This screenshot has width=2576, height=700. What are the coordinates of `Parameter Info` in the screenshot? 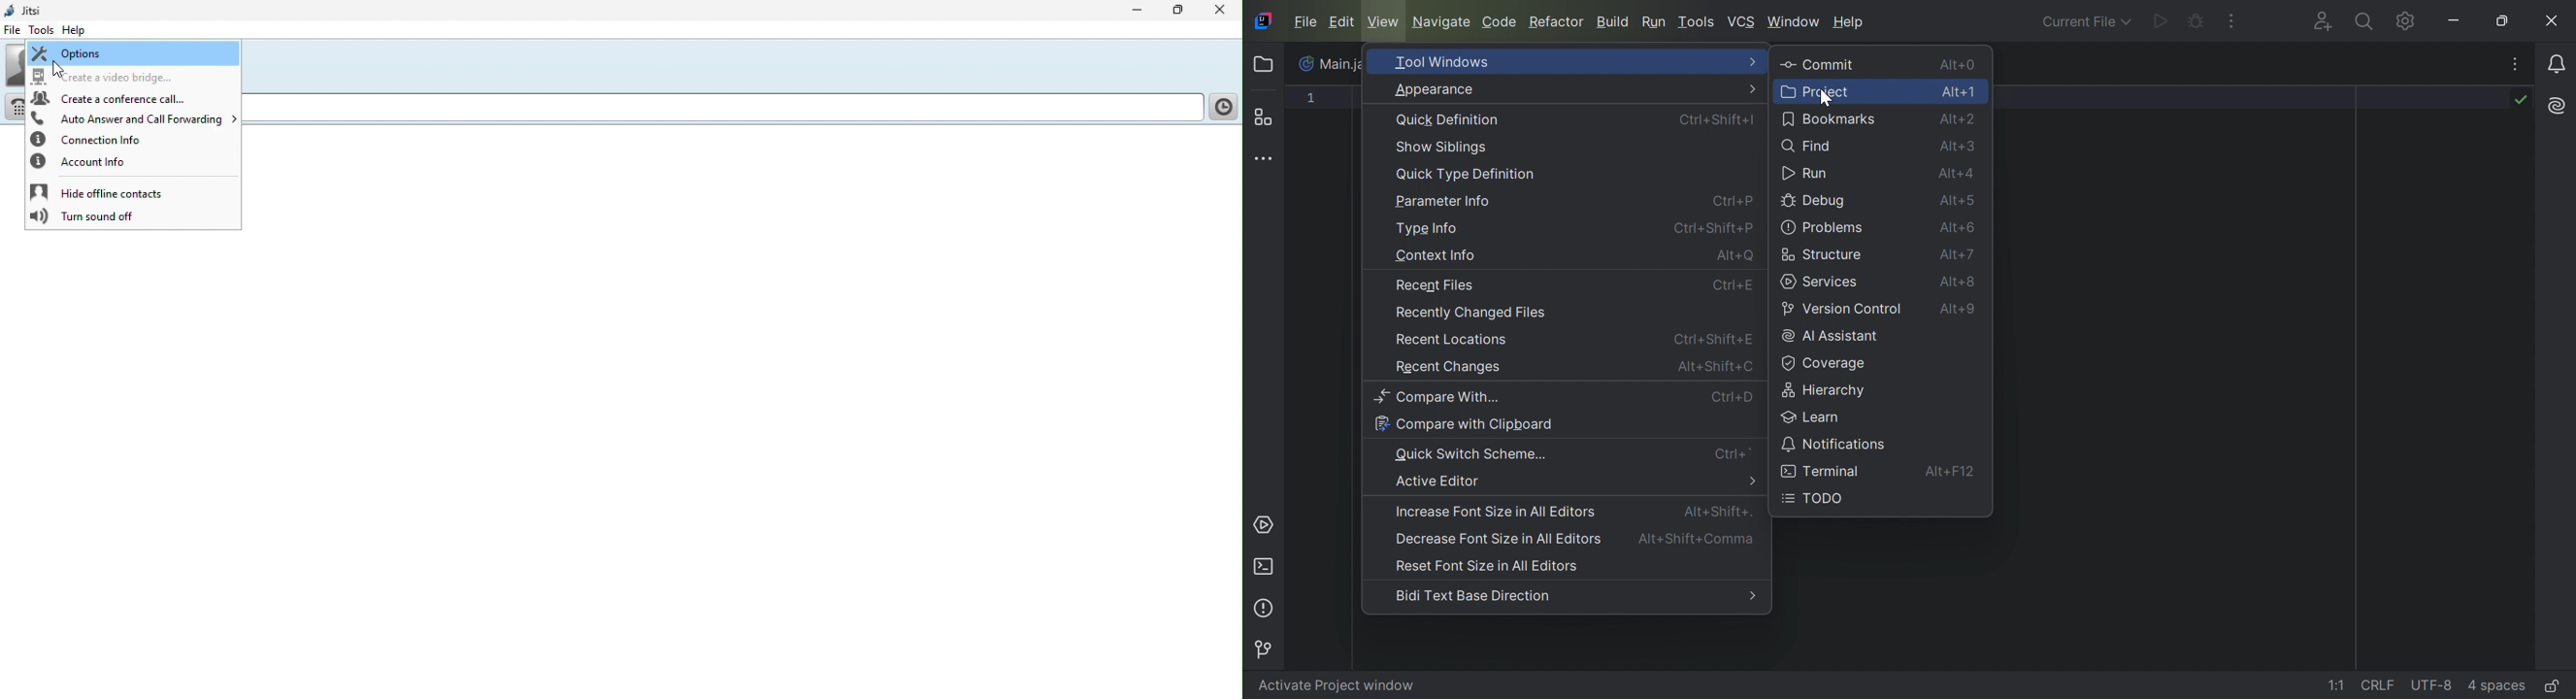 It's located at (1446, 202).